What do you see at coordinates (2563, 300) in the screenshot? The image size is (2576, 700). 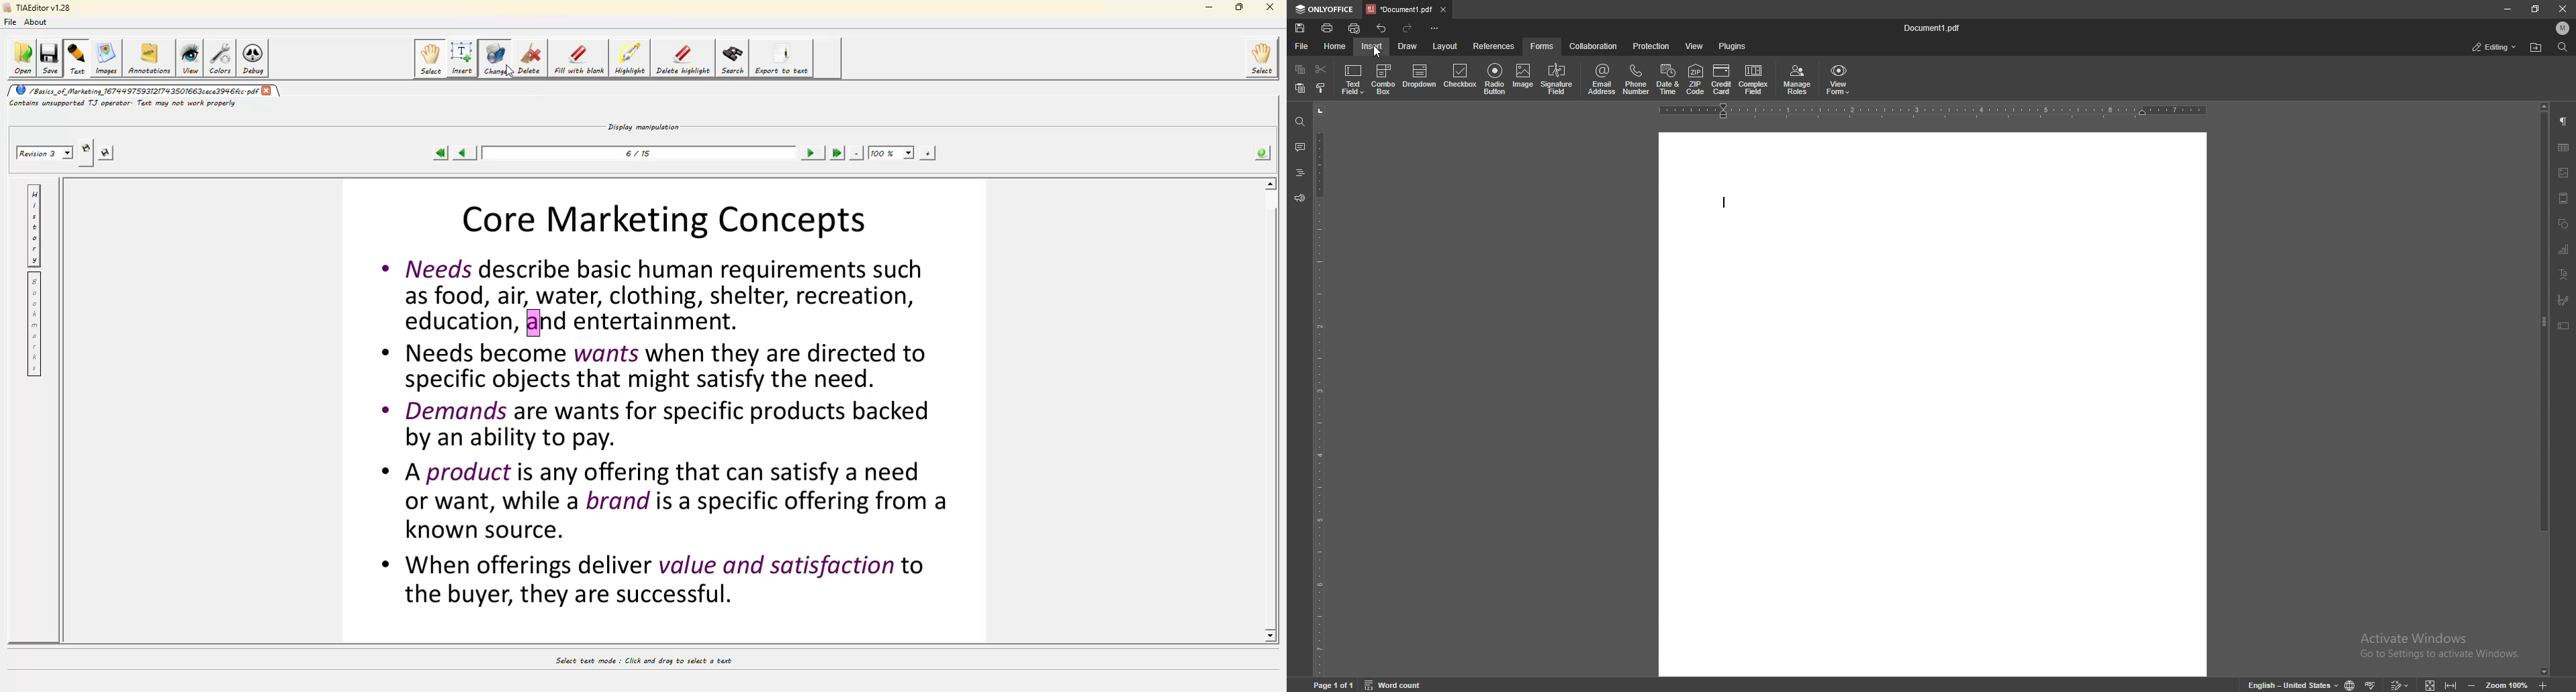 I see `signature` at bounding box center [2563, 300].